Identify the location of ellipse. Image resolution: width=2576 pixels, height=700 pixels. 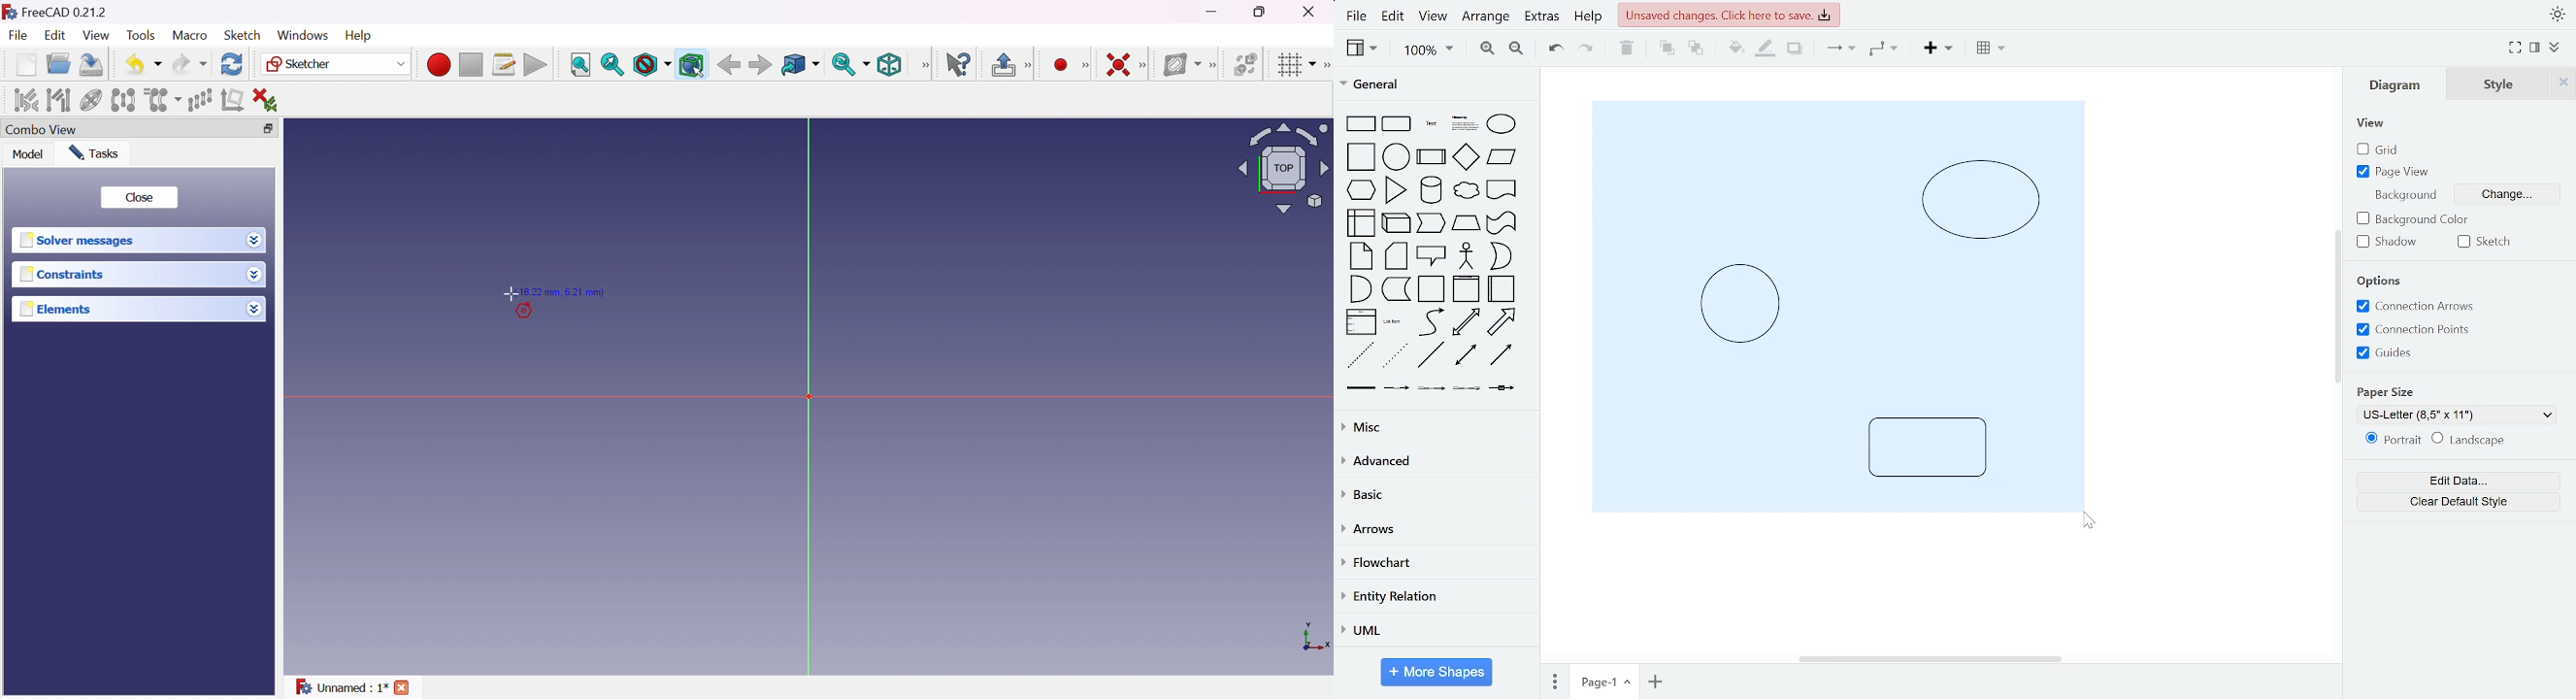
(1501, 124).